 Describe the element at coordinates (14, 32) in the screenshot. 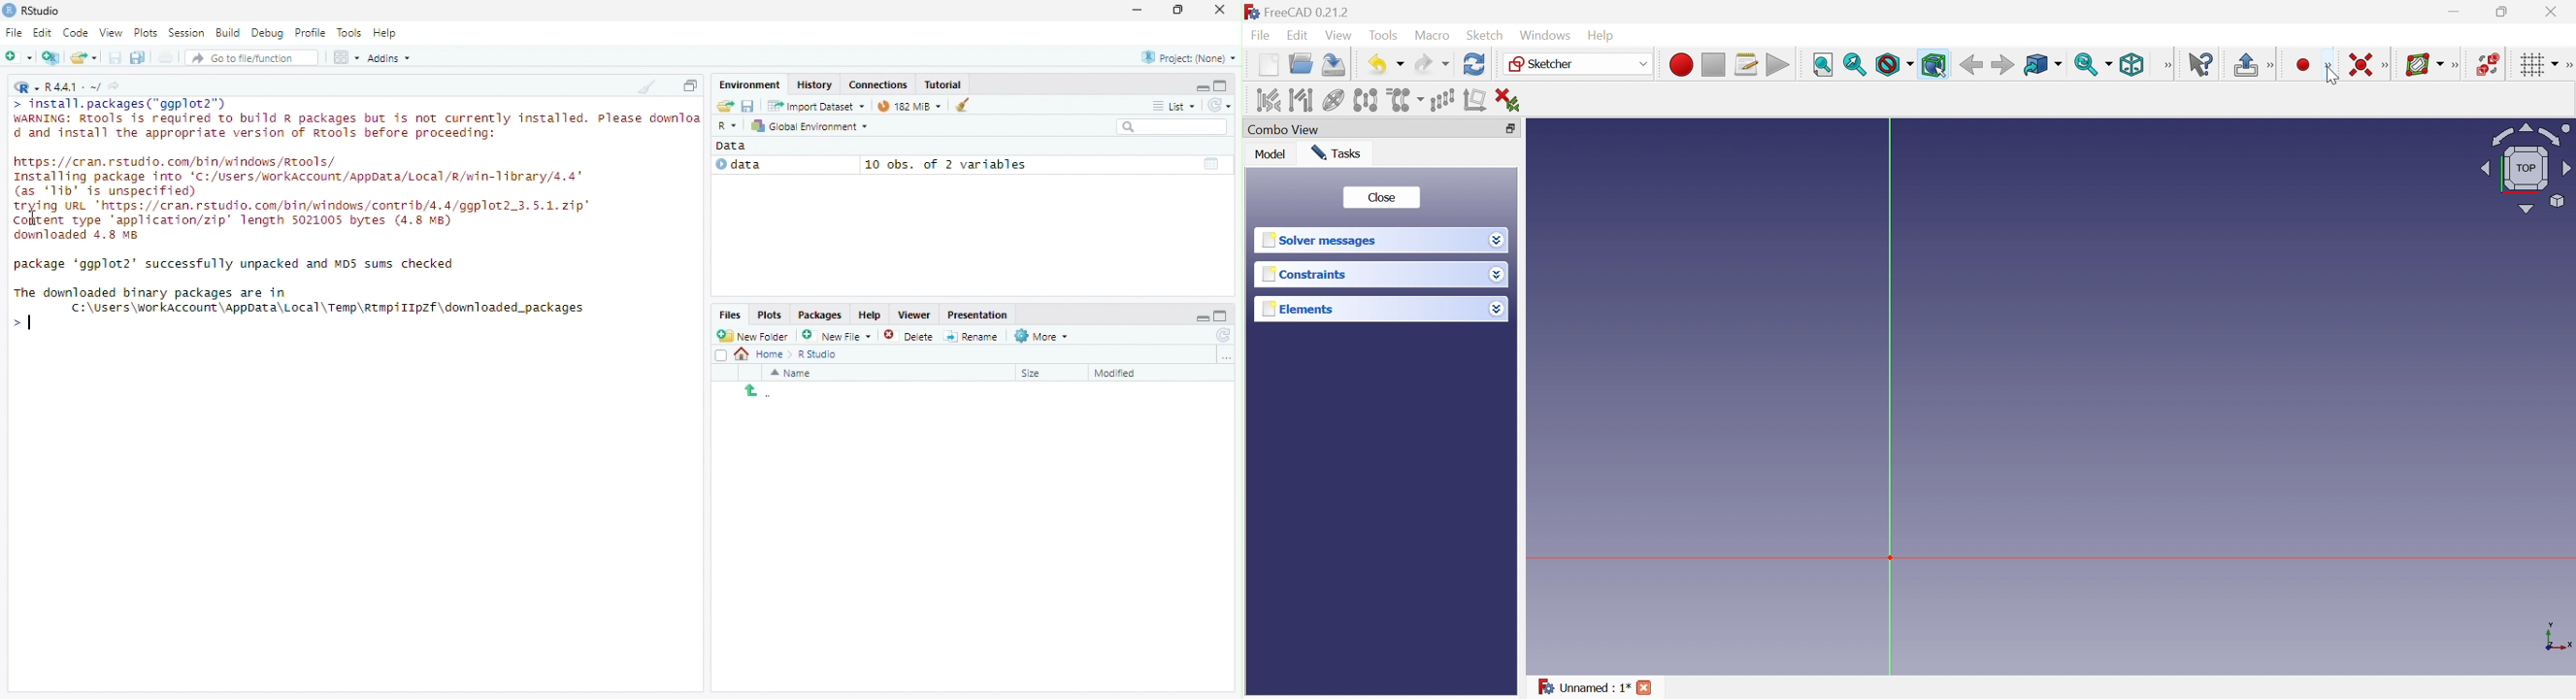

I see `File` at that location.